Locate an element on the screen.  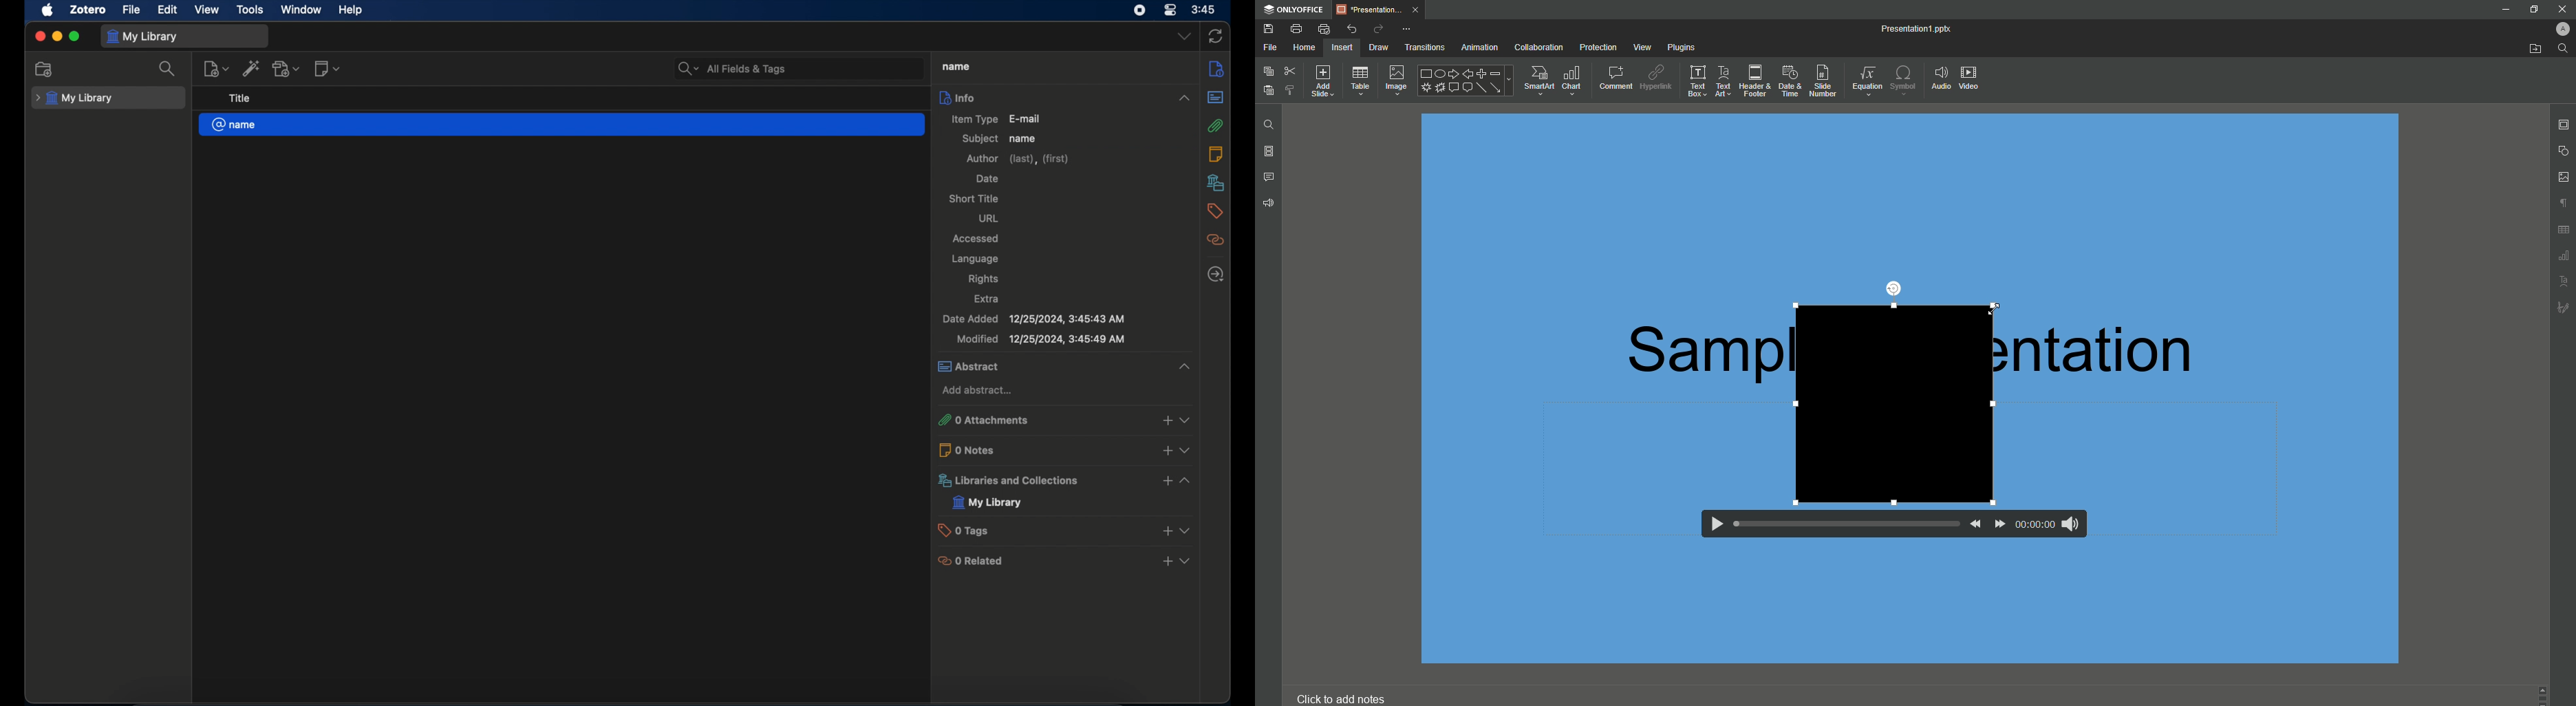
Shape Options is located at coordinates (1465, 81).